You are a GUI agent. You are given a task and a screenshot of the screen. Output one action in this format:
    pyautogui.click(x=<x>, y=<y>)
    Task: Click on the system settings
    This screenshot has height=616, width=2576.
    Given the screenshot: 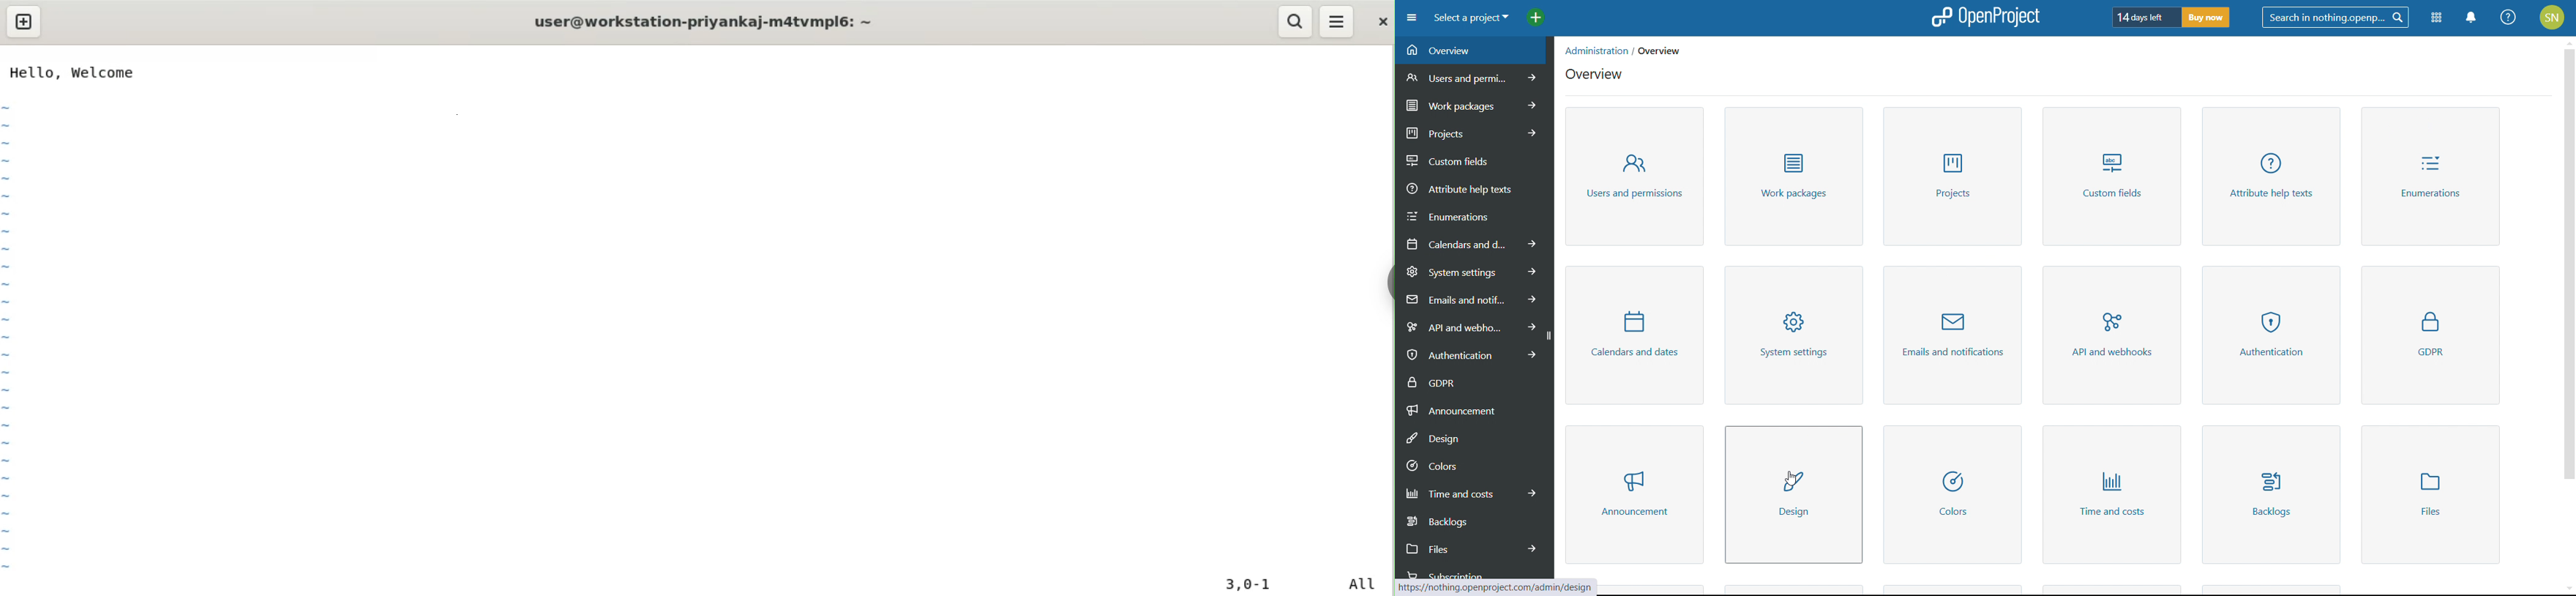 What is the action you would take?
    pyautogui.click(x=1797, y=336)
    